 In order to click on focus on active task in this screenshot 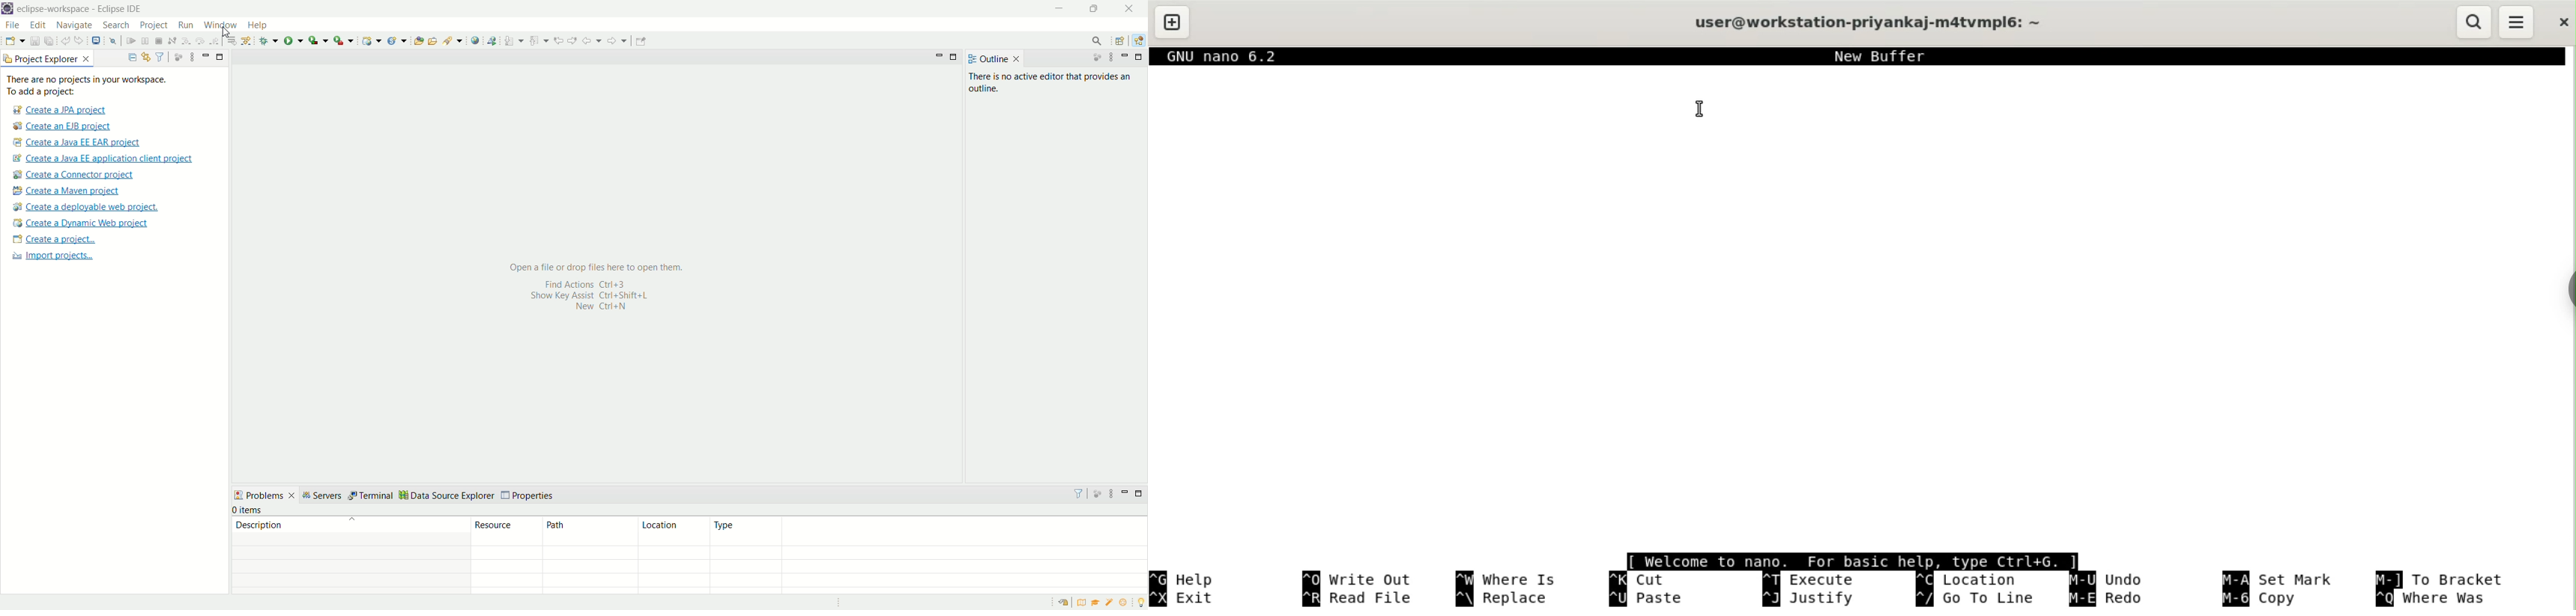, I will do `click(177, 56)`.